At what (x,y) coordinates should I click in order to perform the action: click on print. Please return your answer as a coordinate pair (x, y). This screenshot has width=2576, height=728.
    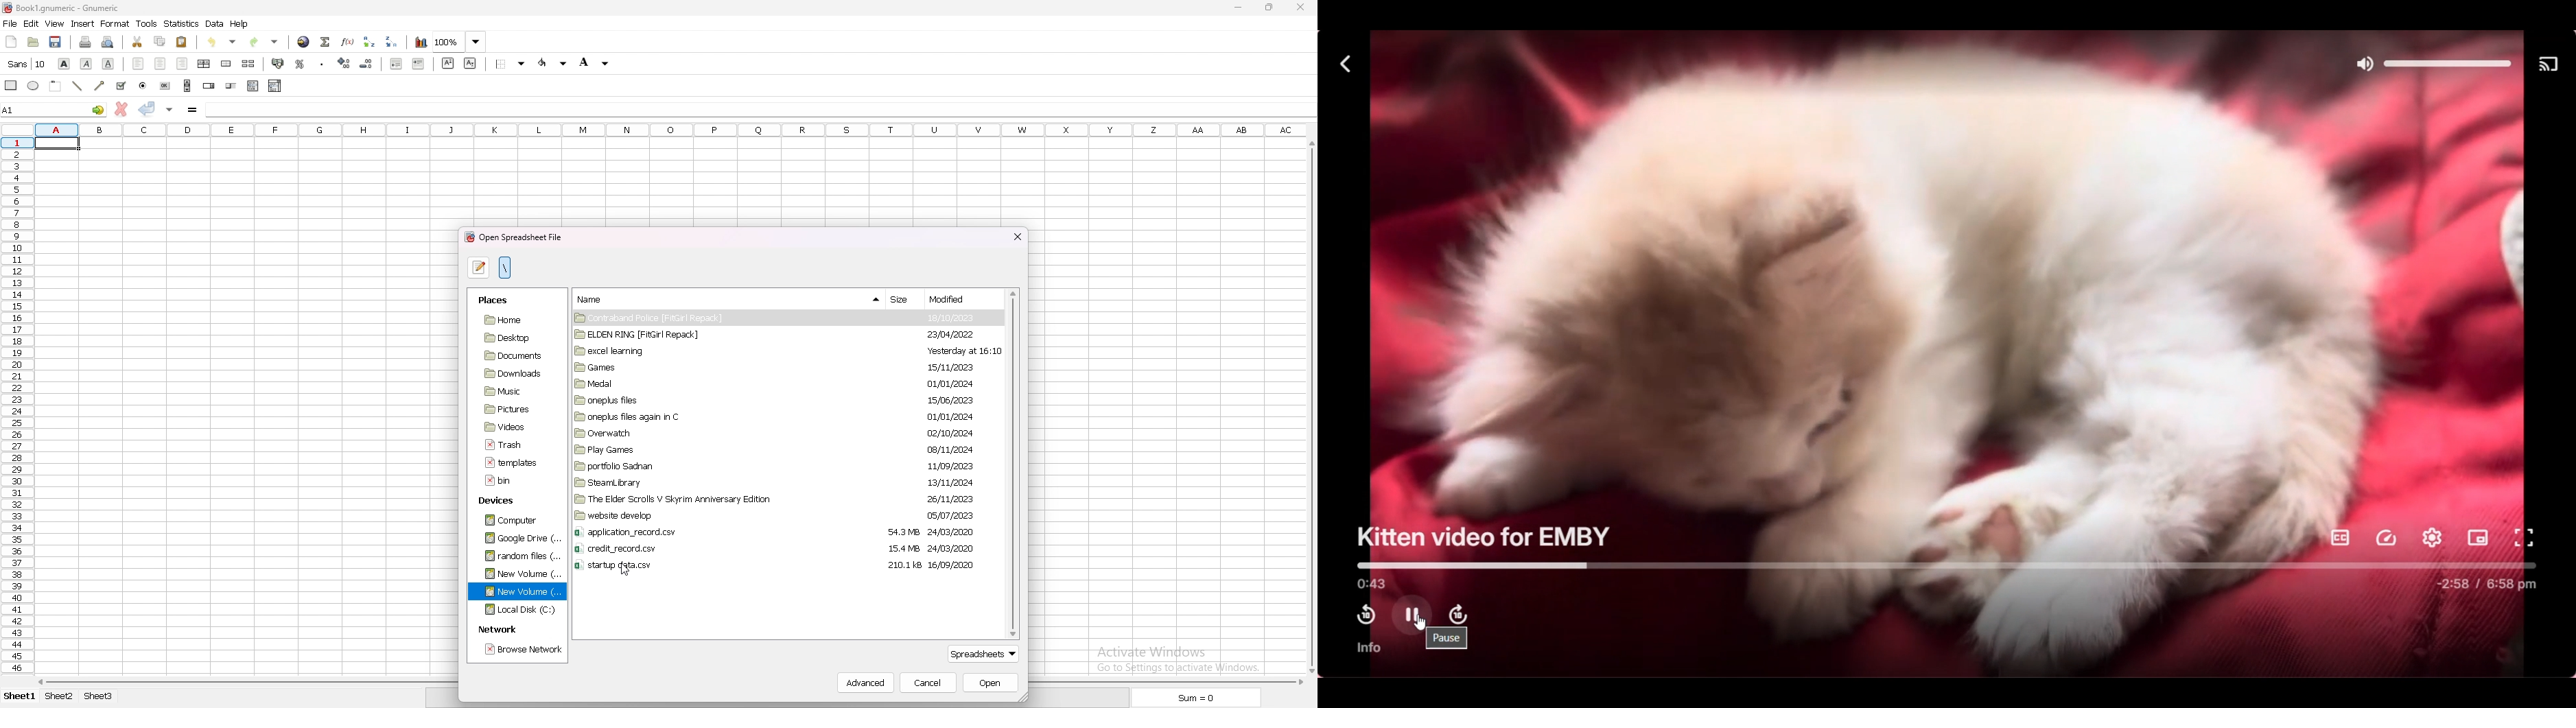
    Looking at the image, I should click on (85, 41).